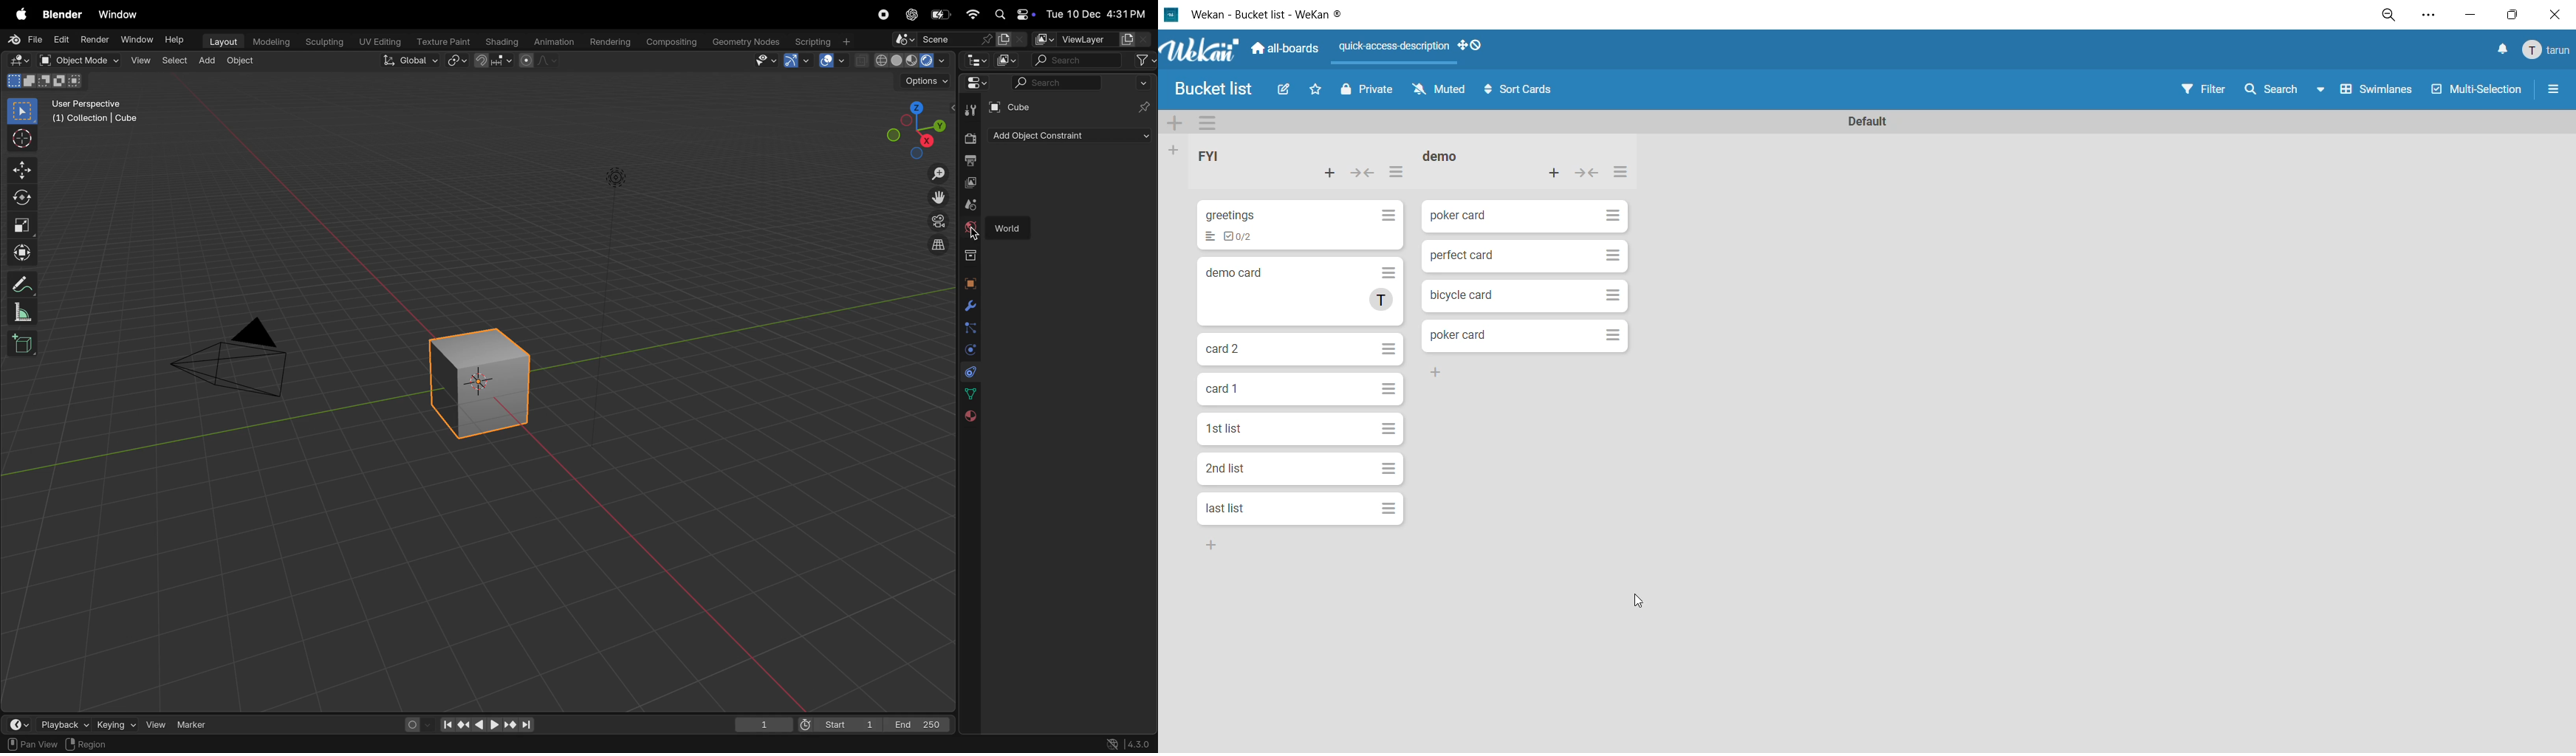 The image size is (2576, 756). What do you see at coordinates (1176, 126) in the screenshot?
I see `add swimlane` at bounding box center [1176, 126].